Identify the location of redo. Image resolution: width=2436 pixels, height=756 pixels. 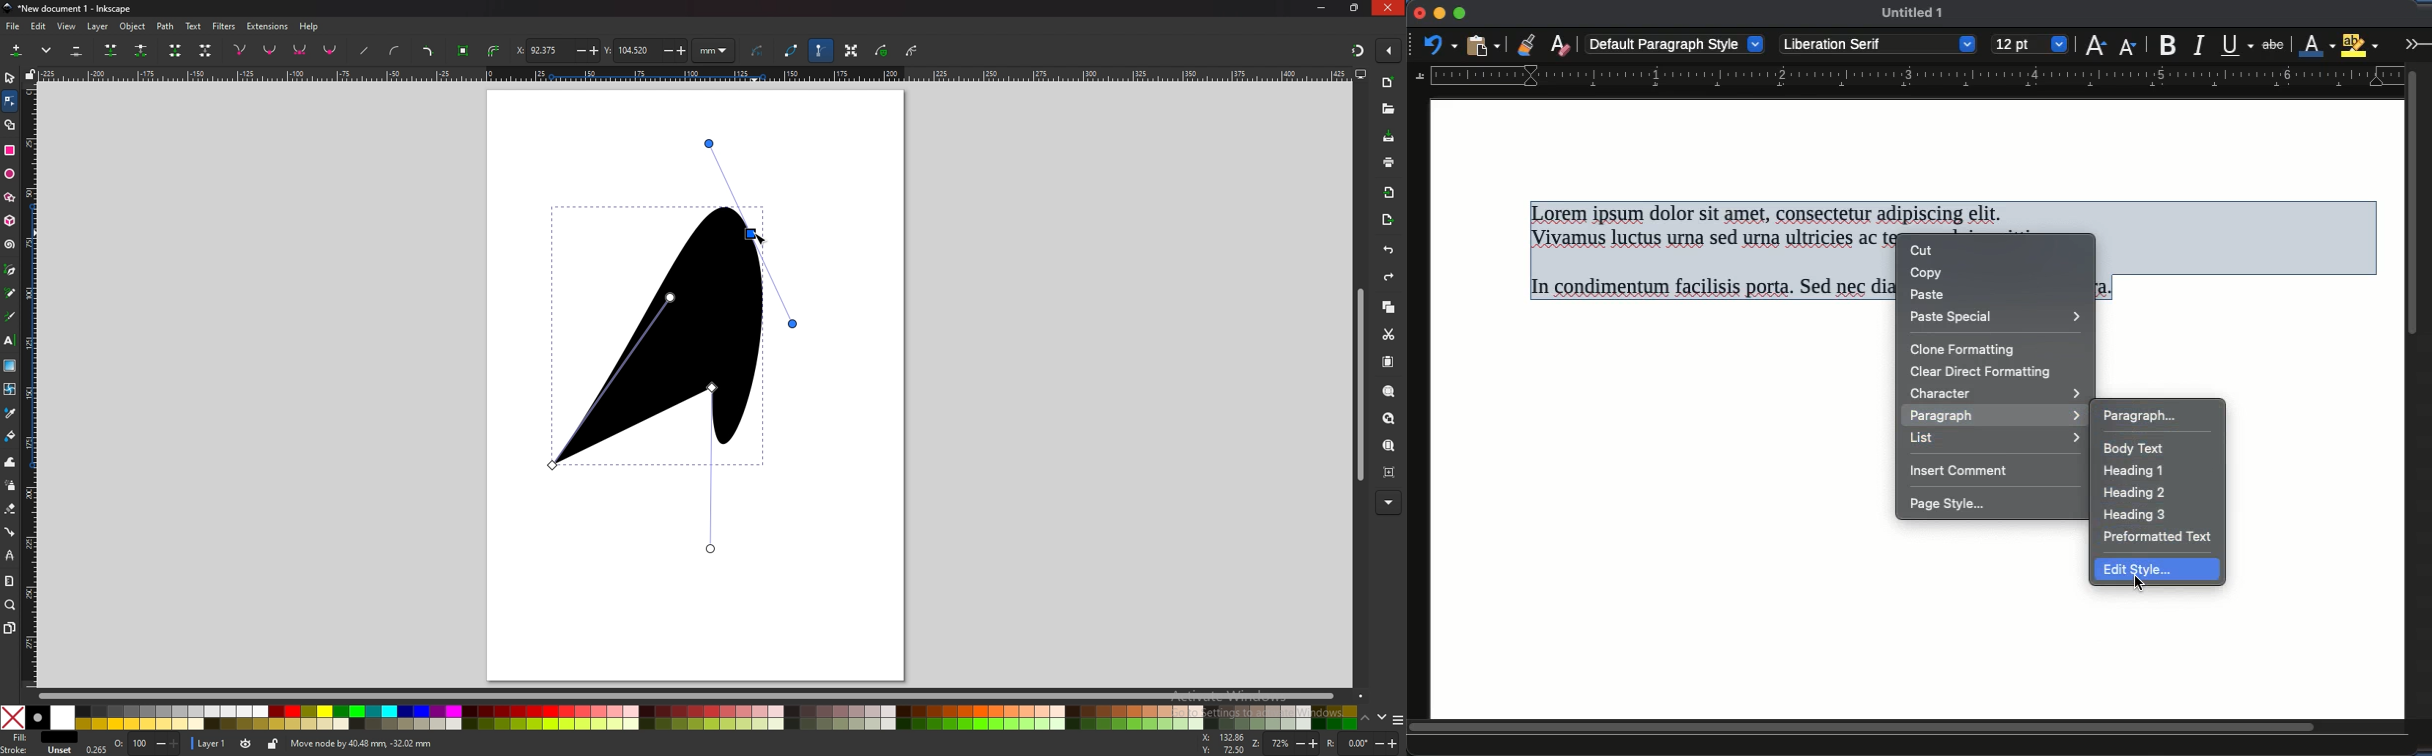
(1389, 277).